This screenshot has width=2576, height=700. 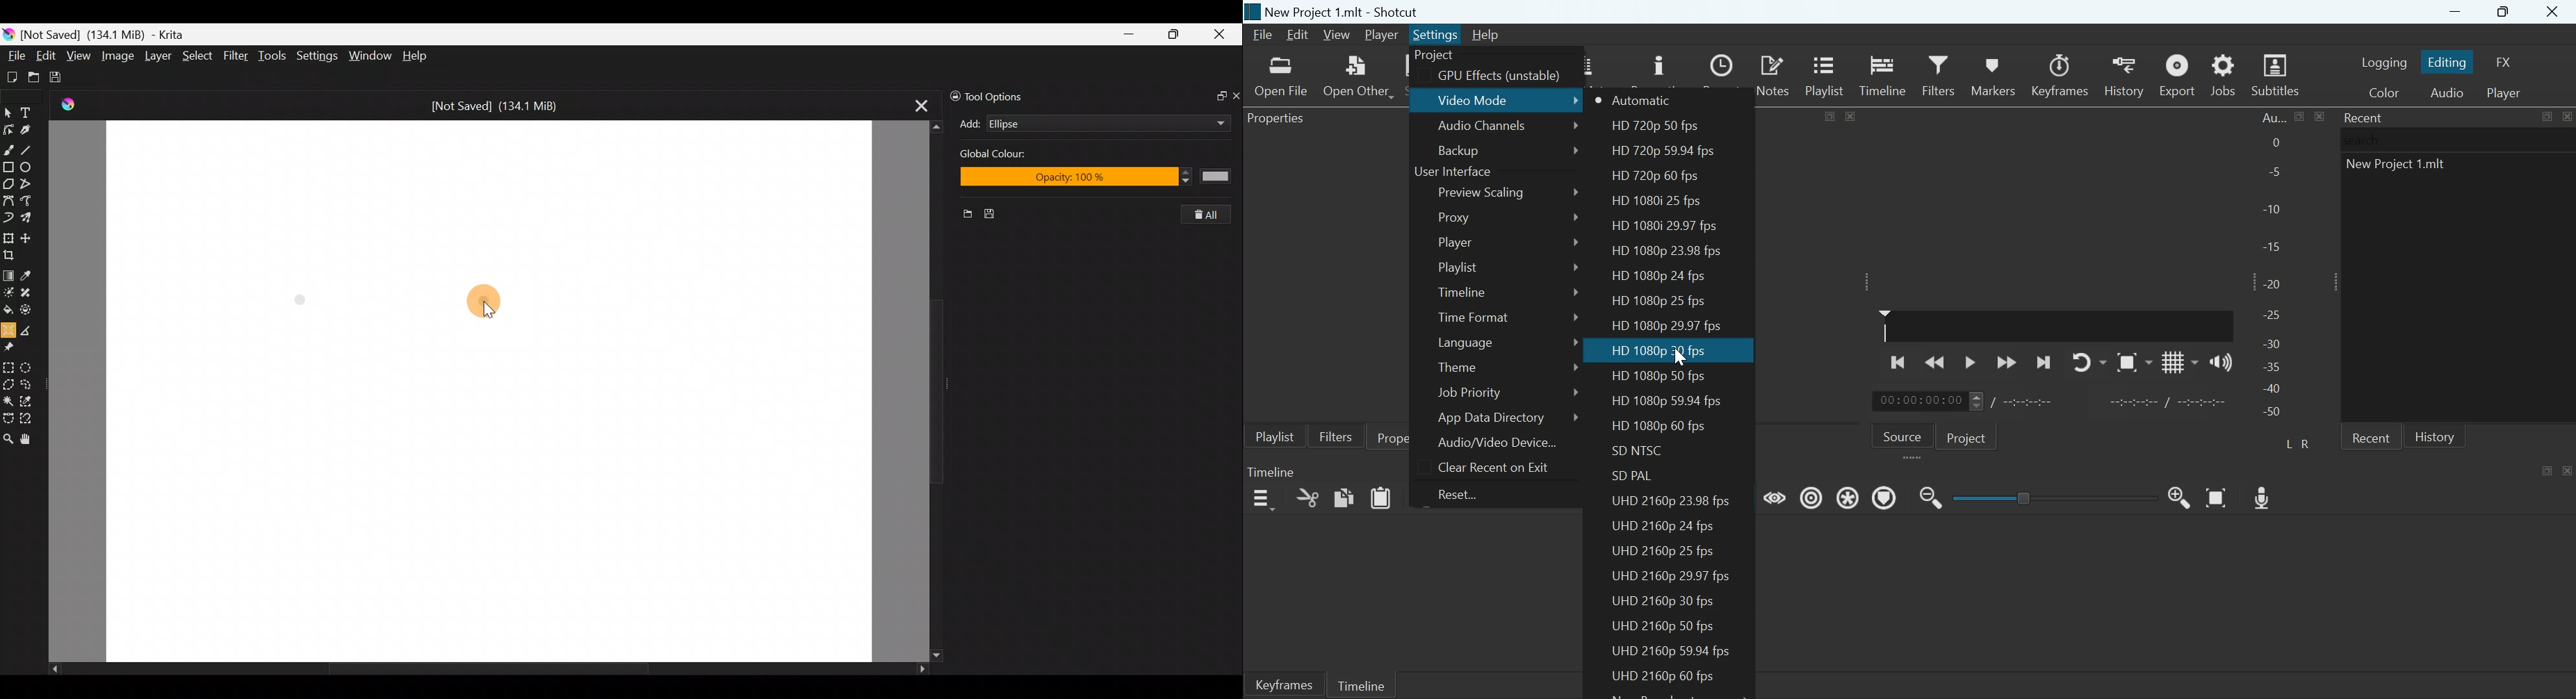 I want to click on GPU effects (unstable), so click(x=1499, y=76).